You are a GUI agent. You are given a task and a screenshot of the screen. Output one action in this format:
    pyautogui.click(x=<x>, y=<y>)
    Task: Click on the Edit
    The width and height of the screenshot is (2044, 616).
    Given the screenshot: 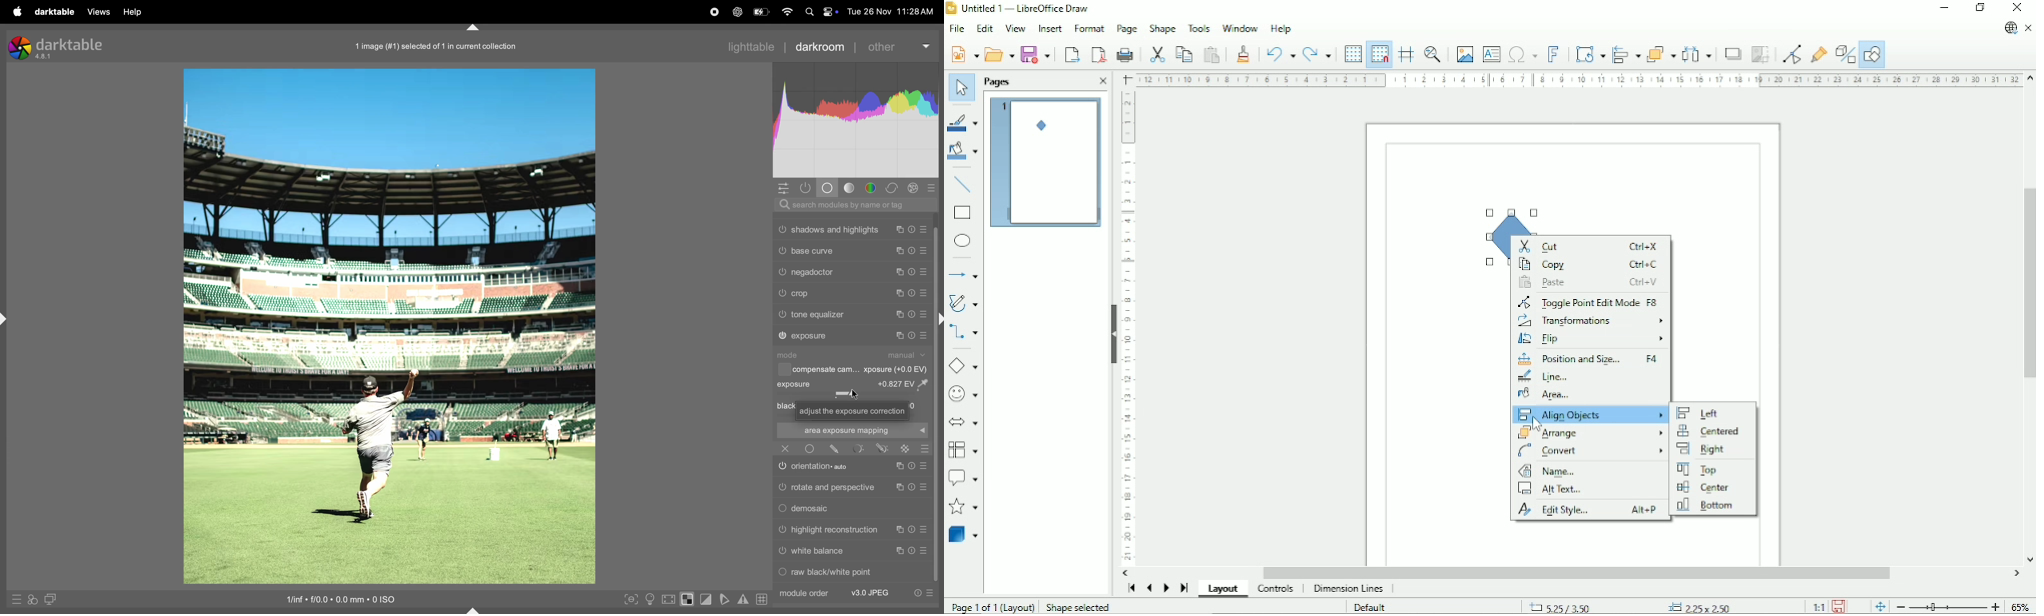 What is the action you would take?
    pyautogui.click(x=983, y=28)
    